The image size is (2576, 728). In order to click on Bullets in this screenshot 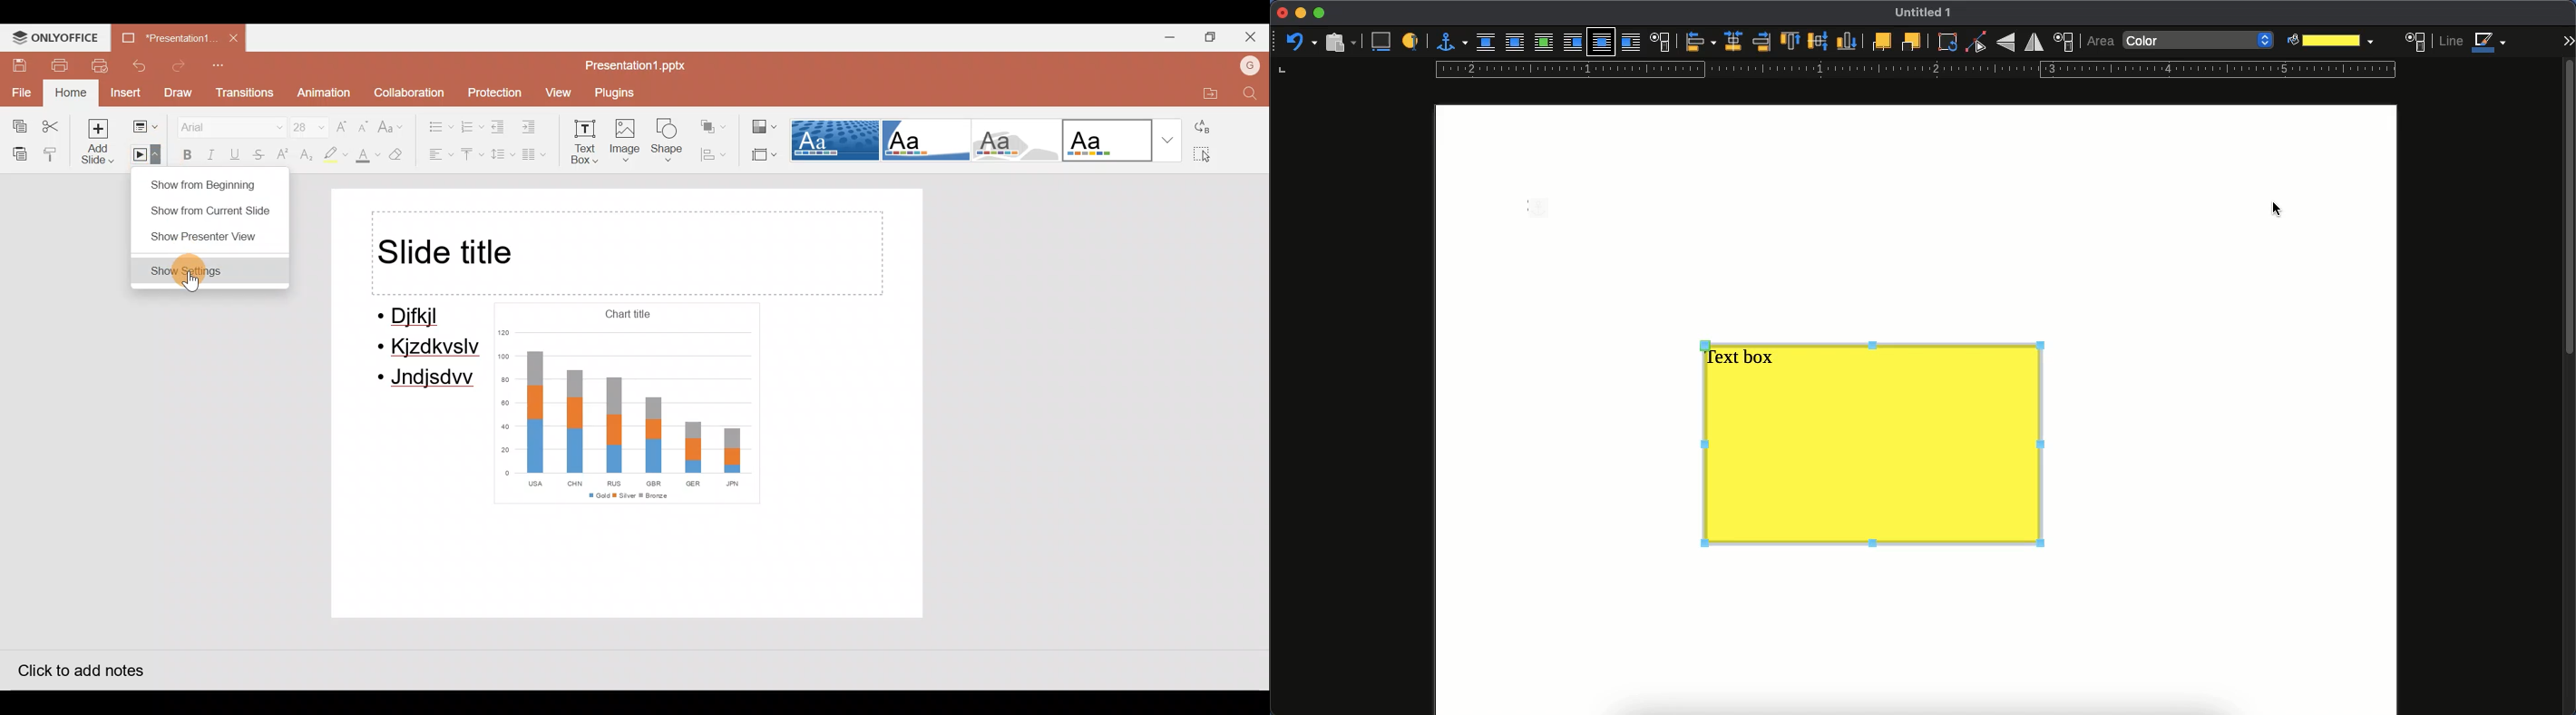, I will do `click(435, 124)`.